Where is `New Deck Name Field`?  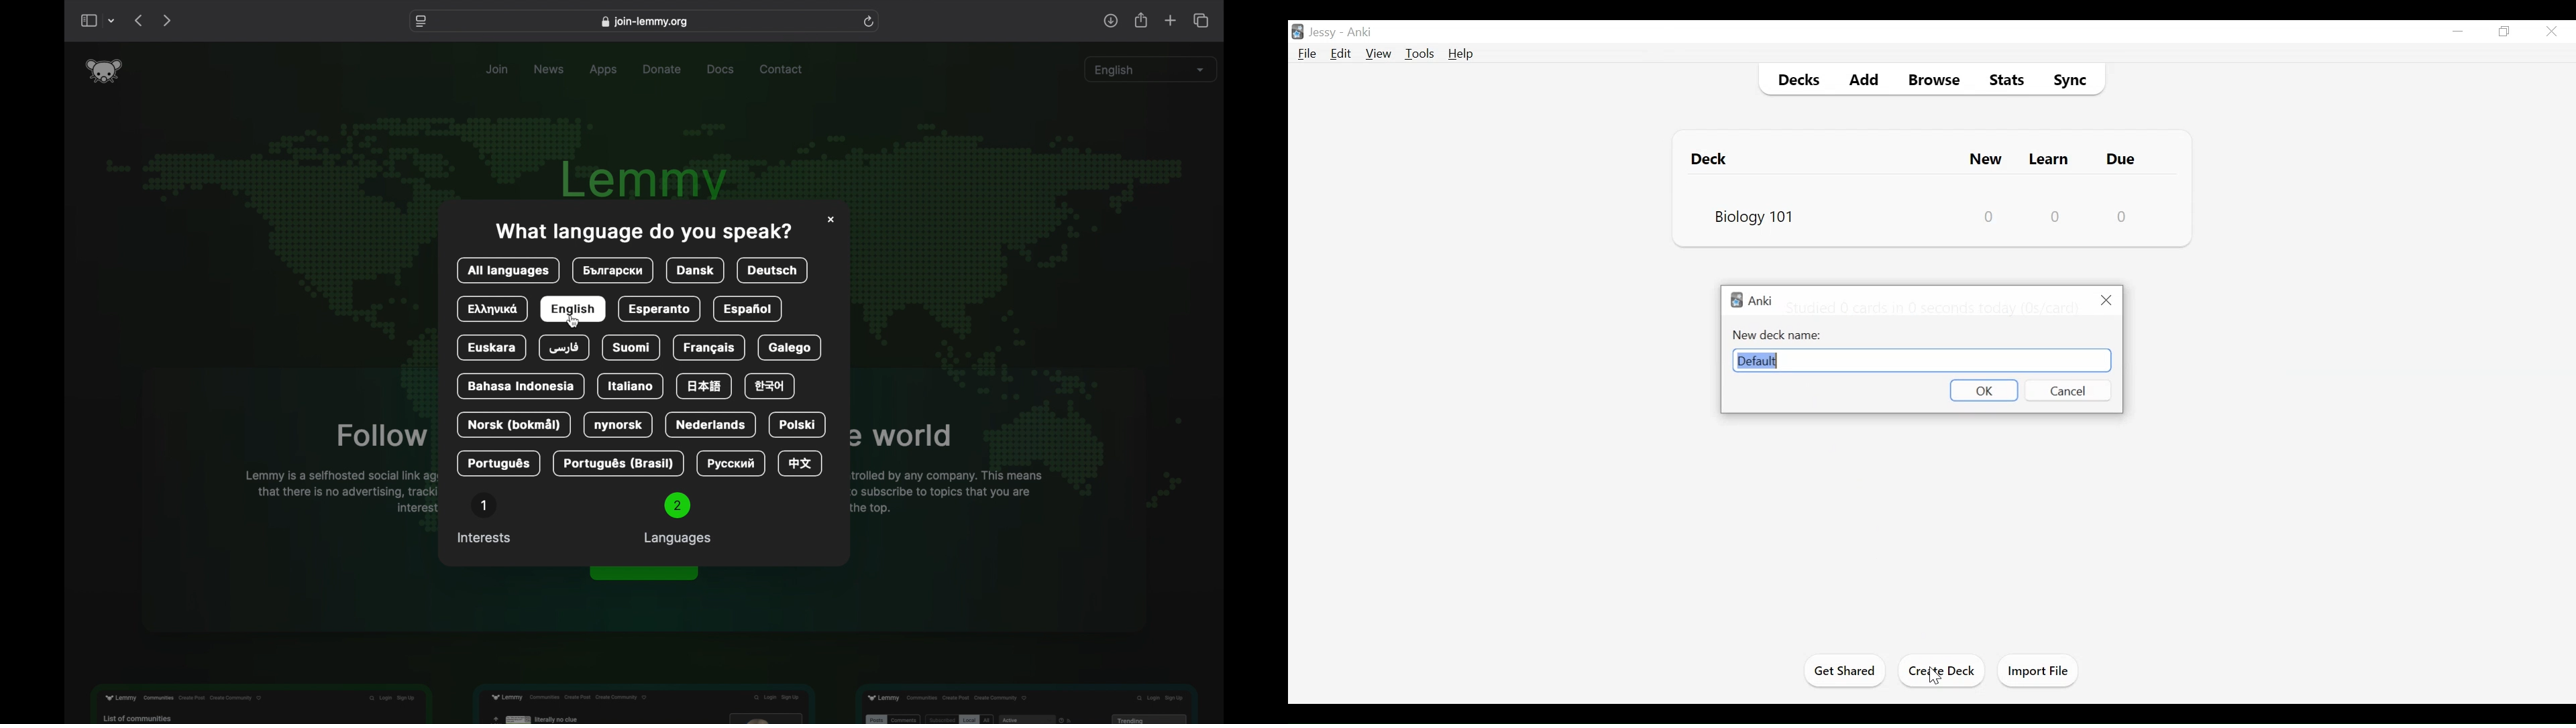 New Deck Name Field is located at coordinates (1923, 361).